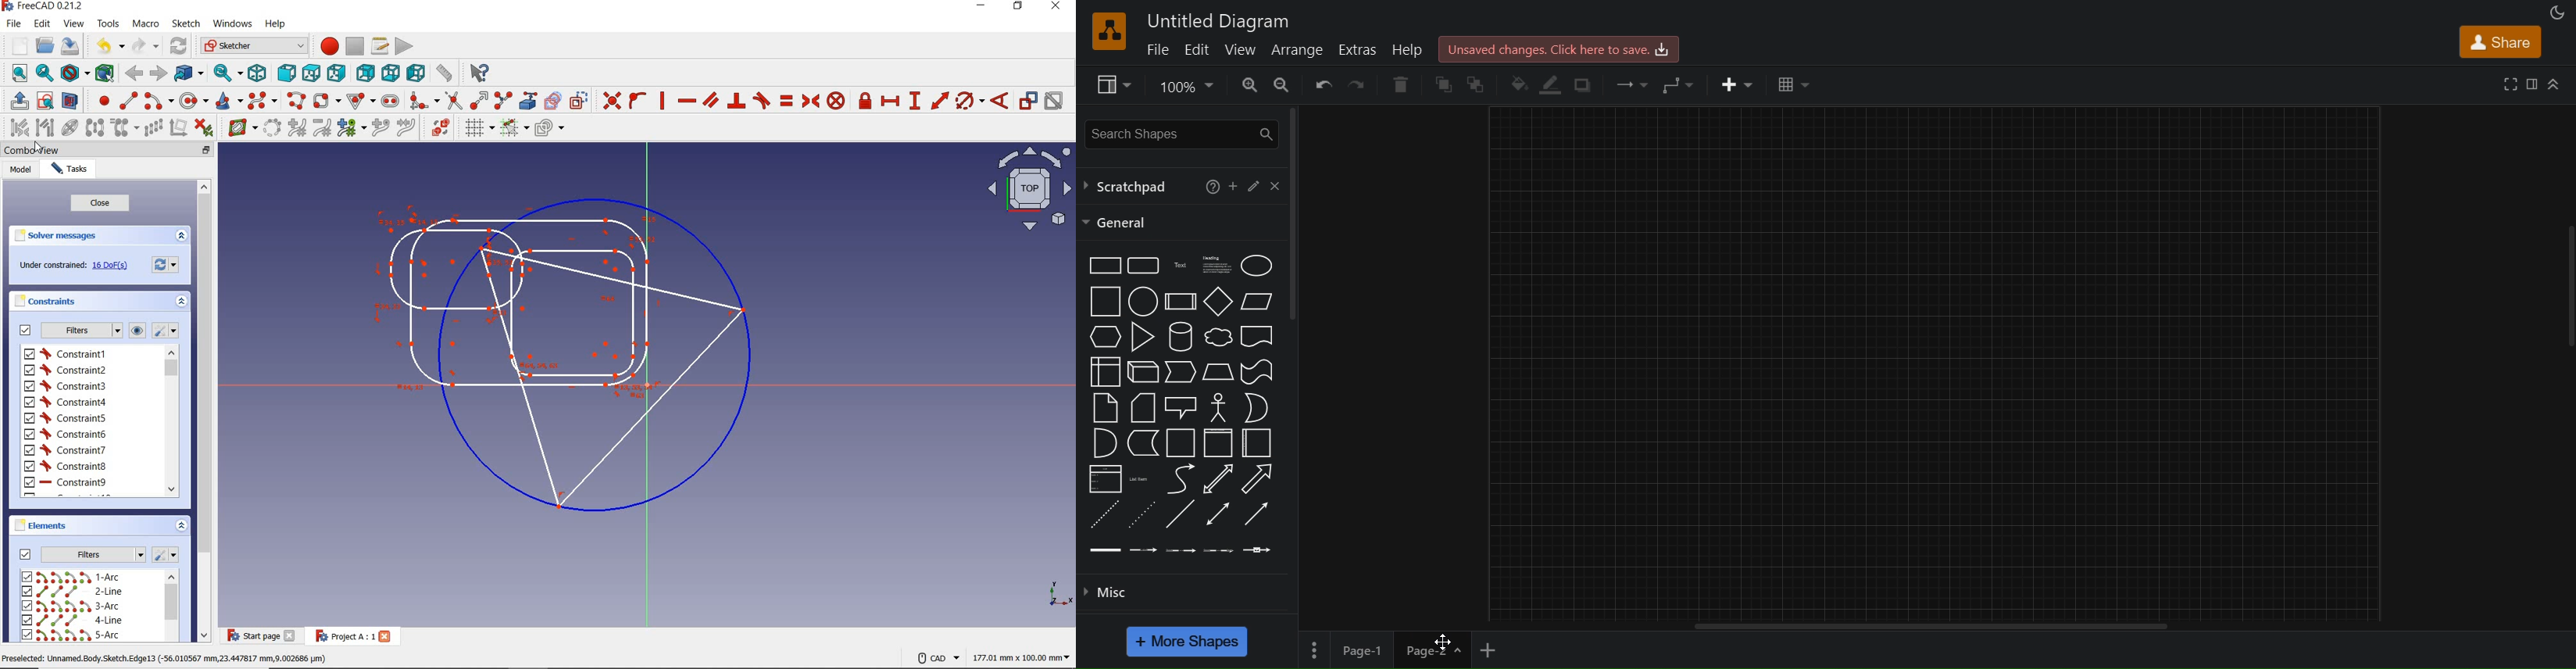 The width and height of the screenshot is (2576, 672). I want to click on YZX, so click(1061, 591).